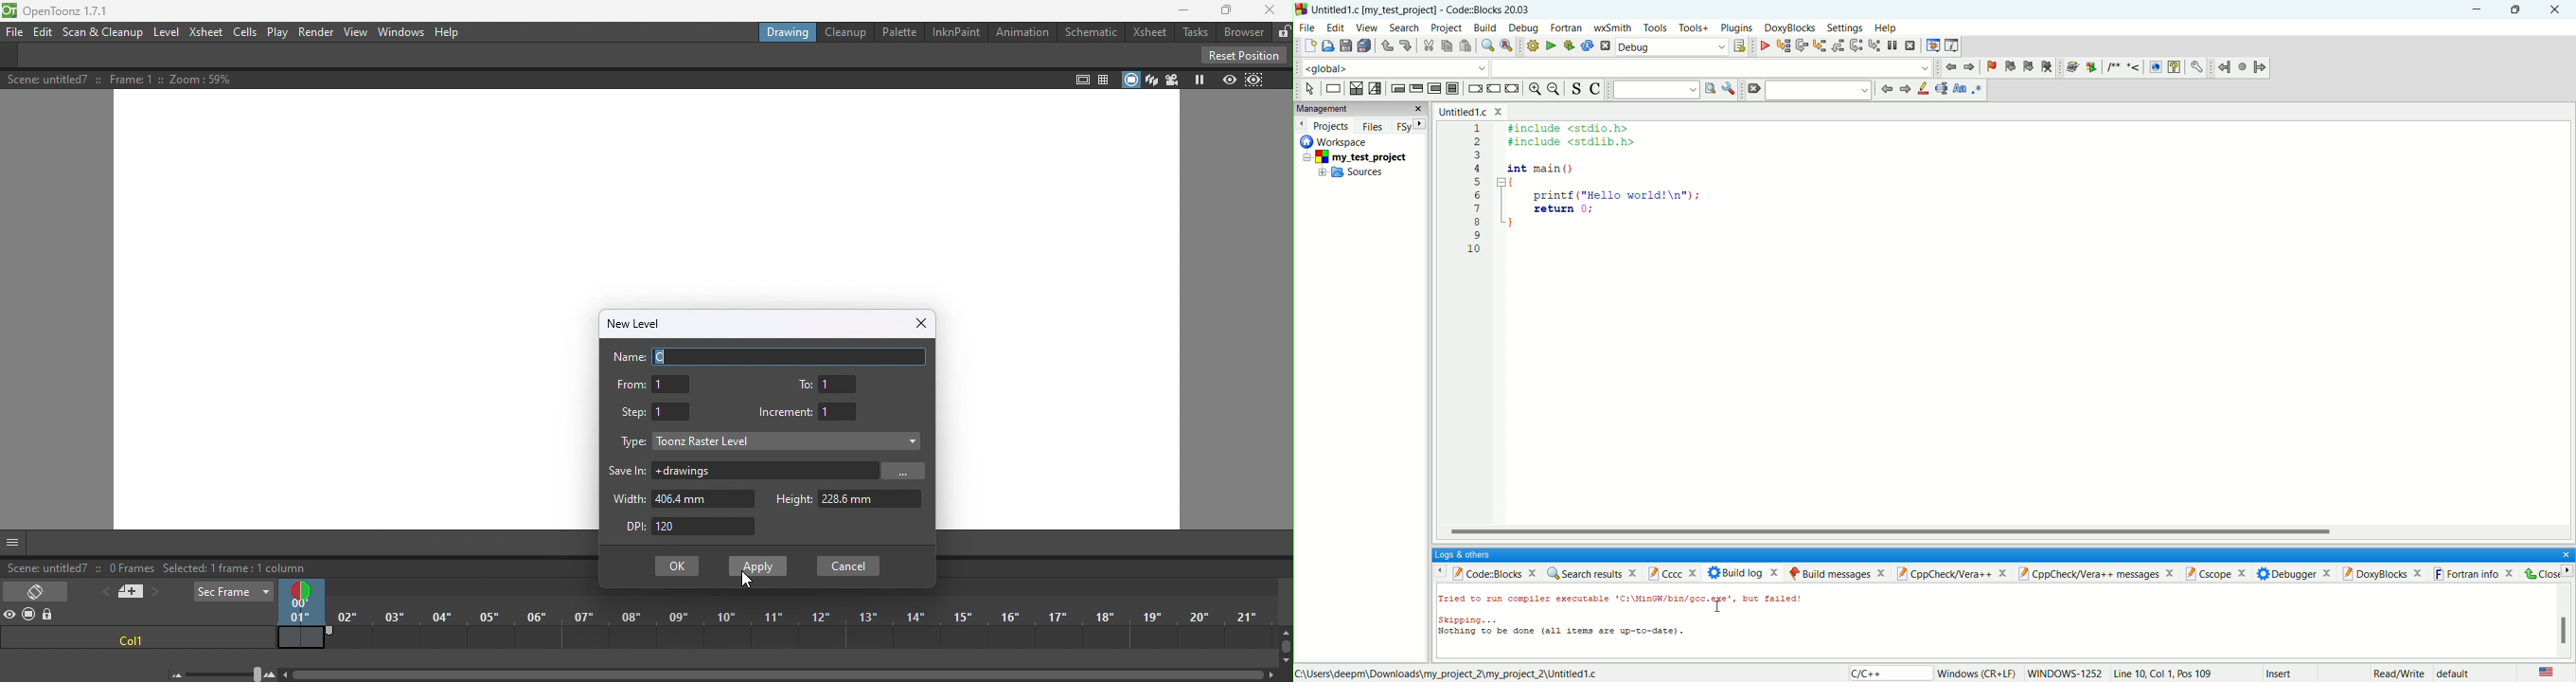  Describe the element at coordinates (1607, 185) in the screenshot. I see `code` at that location.